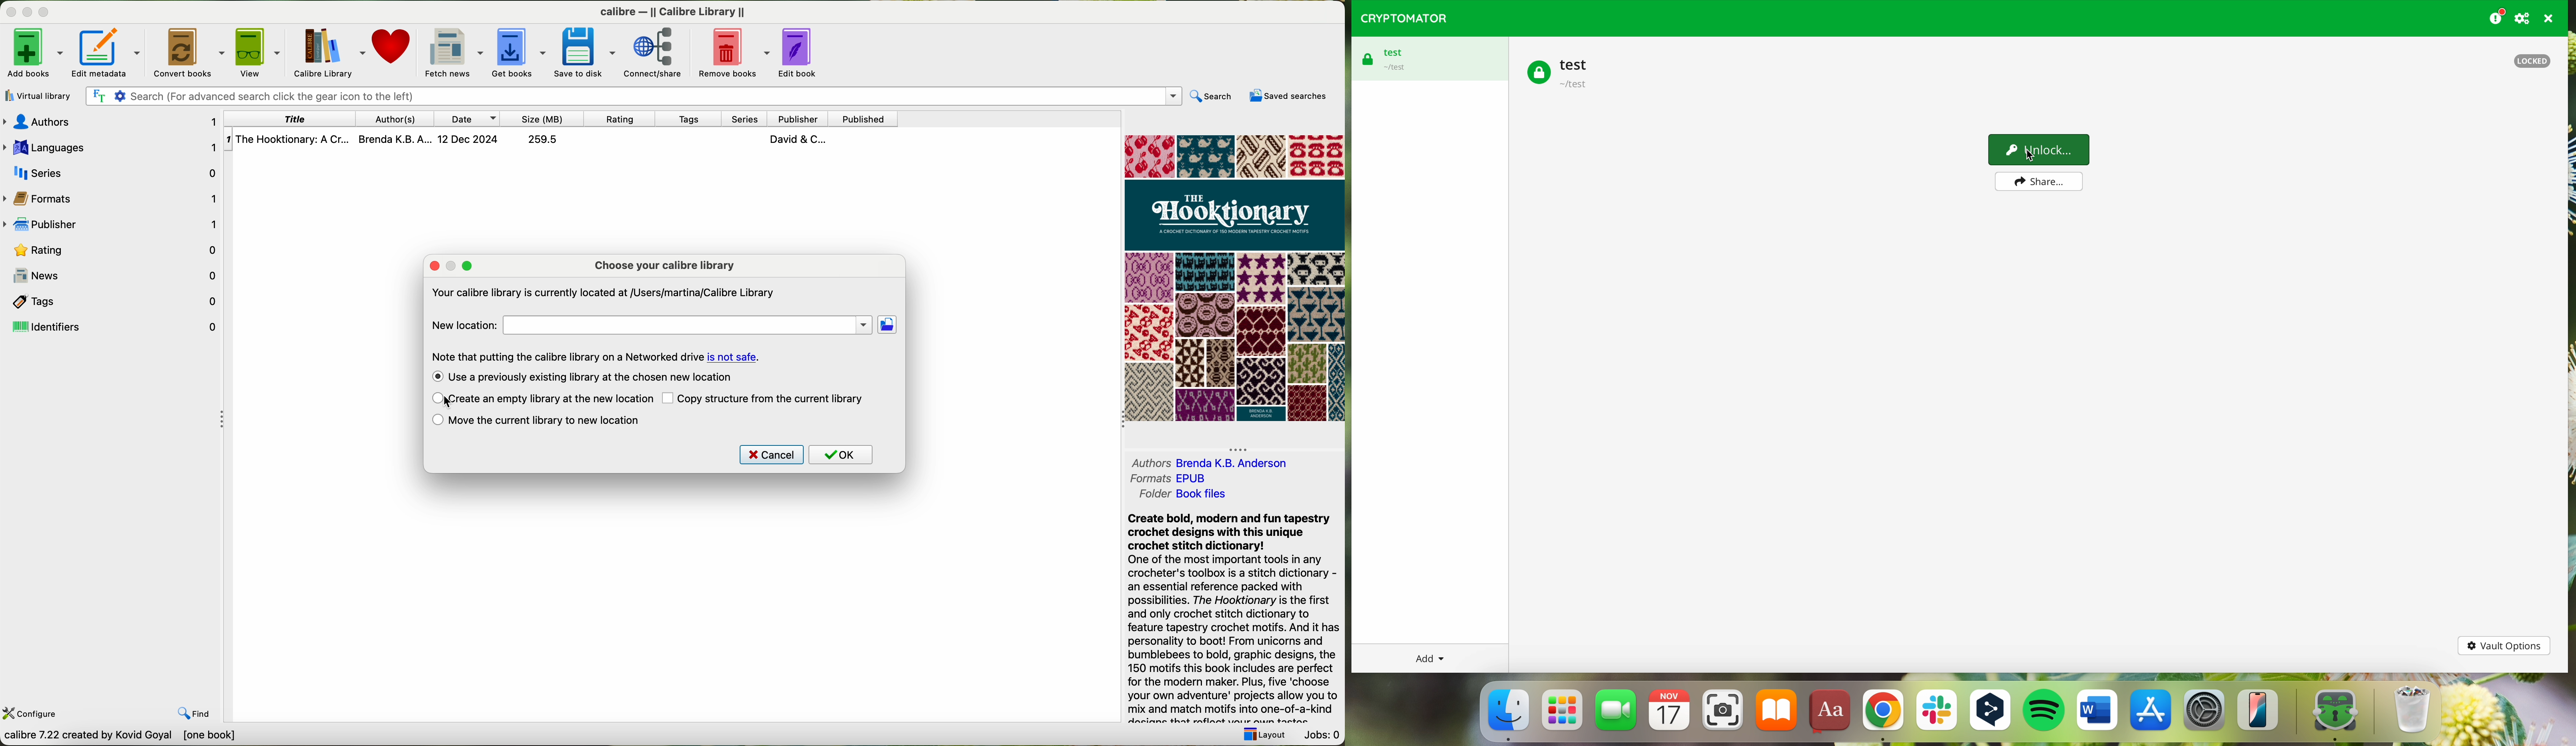  Describe the element at coordinates (799, 118) in the screenshot. I see `publisher` at that location.